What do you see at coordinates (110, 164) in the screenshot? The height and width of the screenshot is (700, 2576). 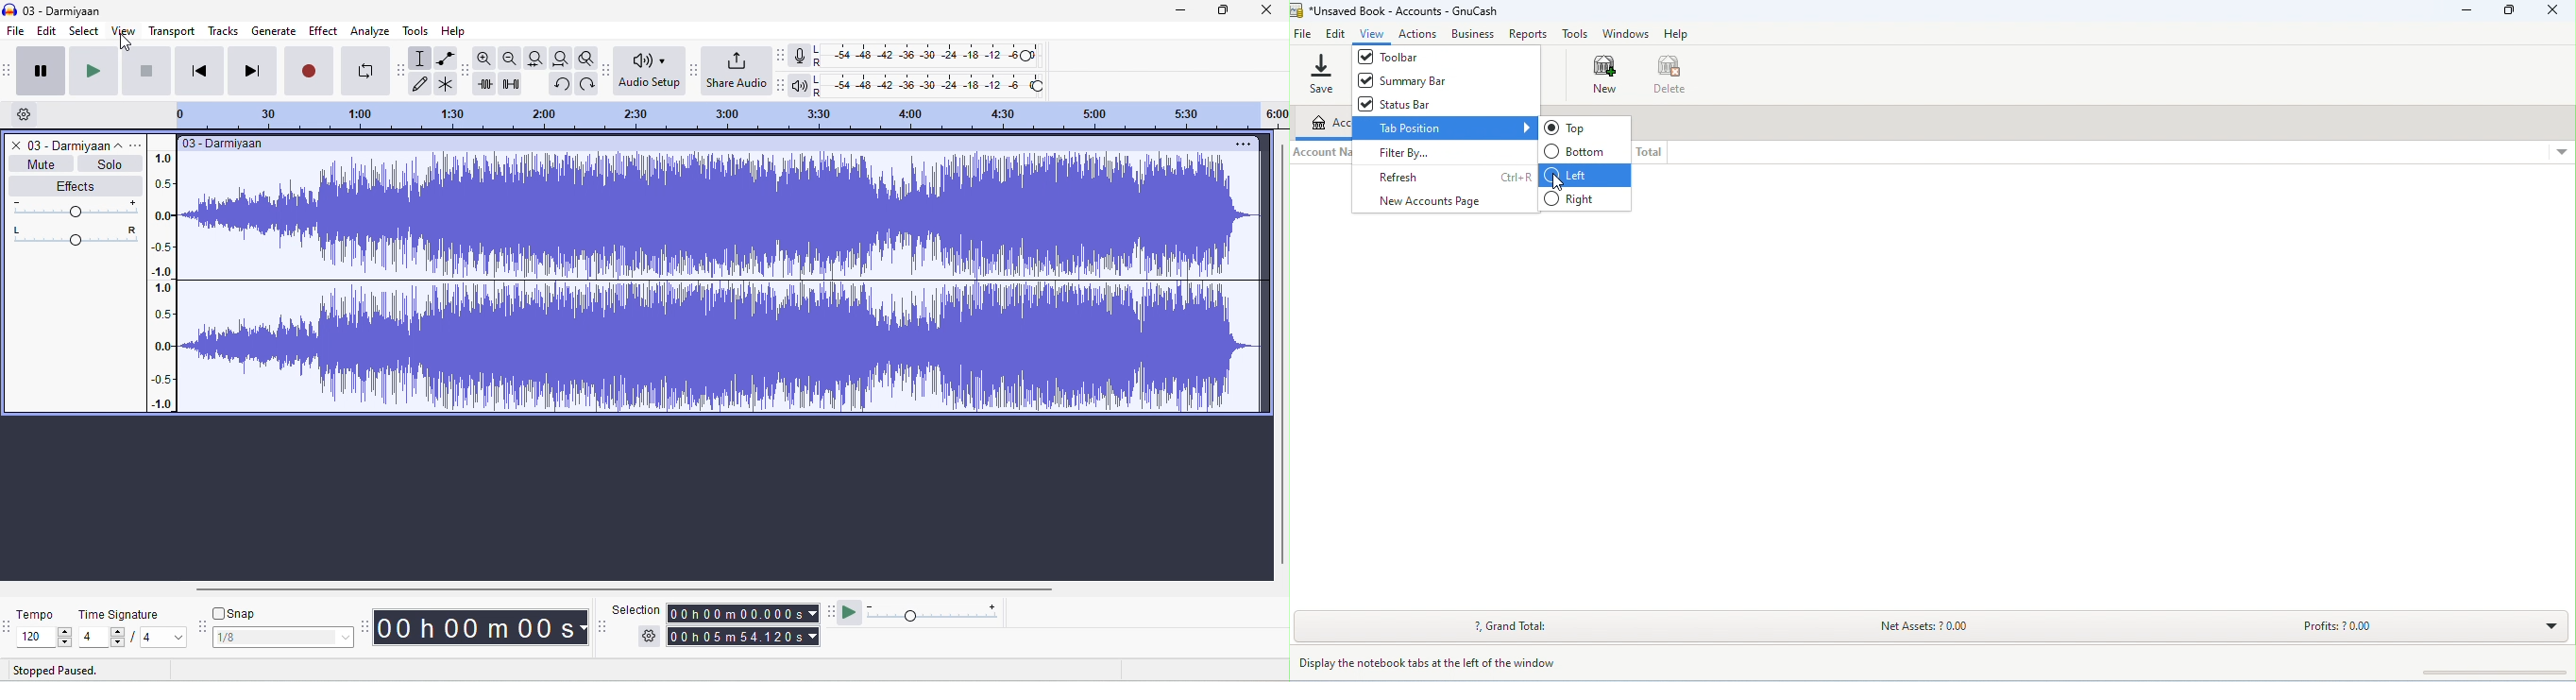 I see `solo` at bounding box center [110, 164].